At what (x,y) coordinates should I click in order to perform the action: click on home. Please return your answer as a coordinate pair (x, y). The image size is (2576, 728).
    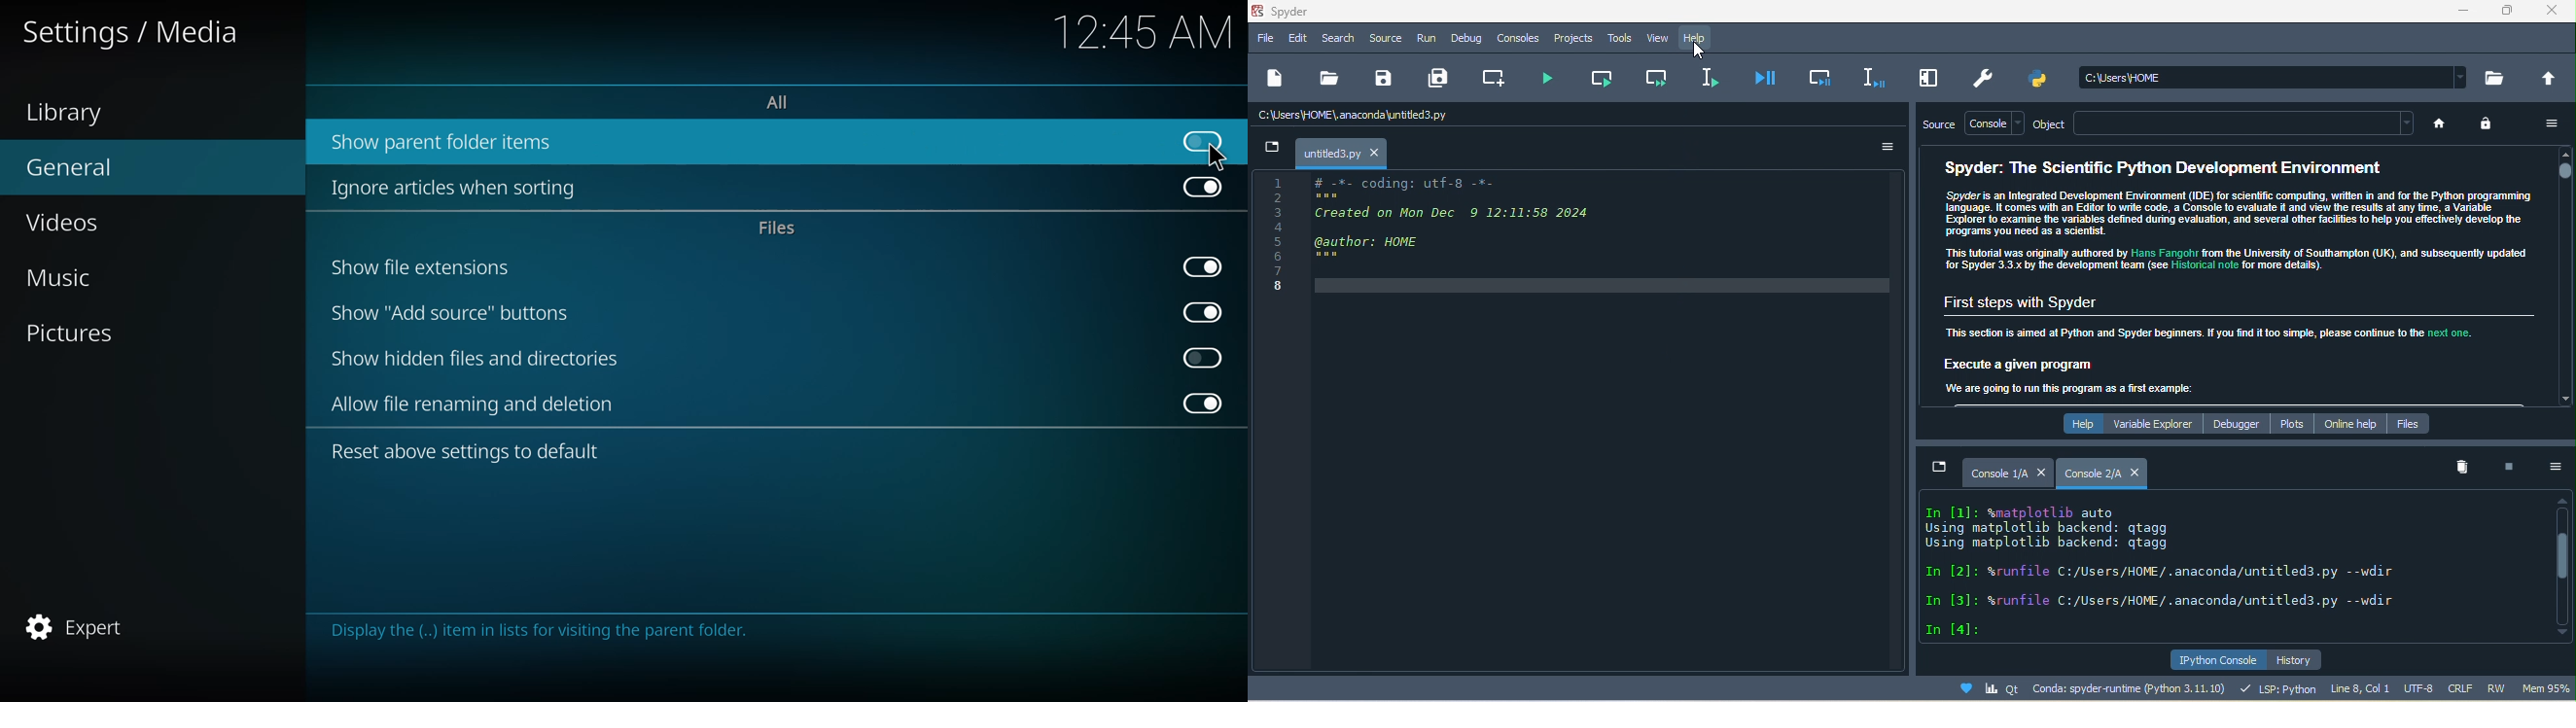
    Looking at the image, I should click on (2445, 126).